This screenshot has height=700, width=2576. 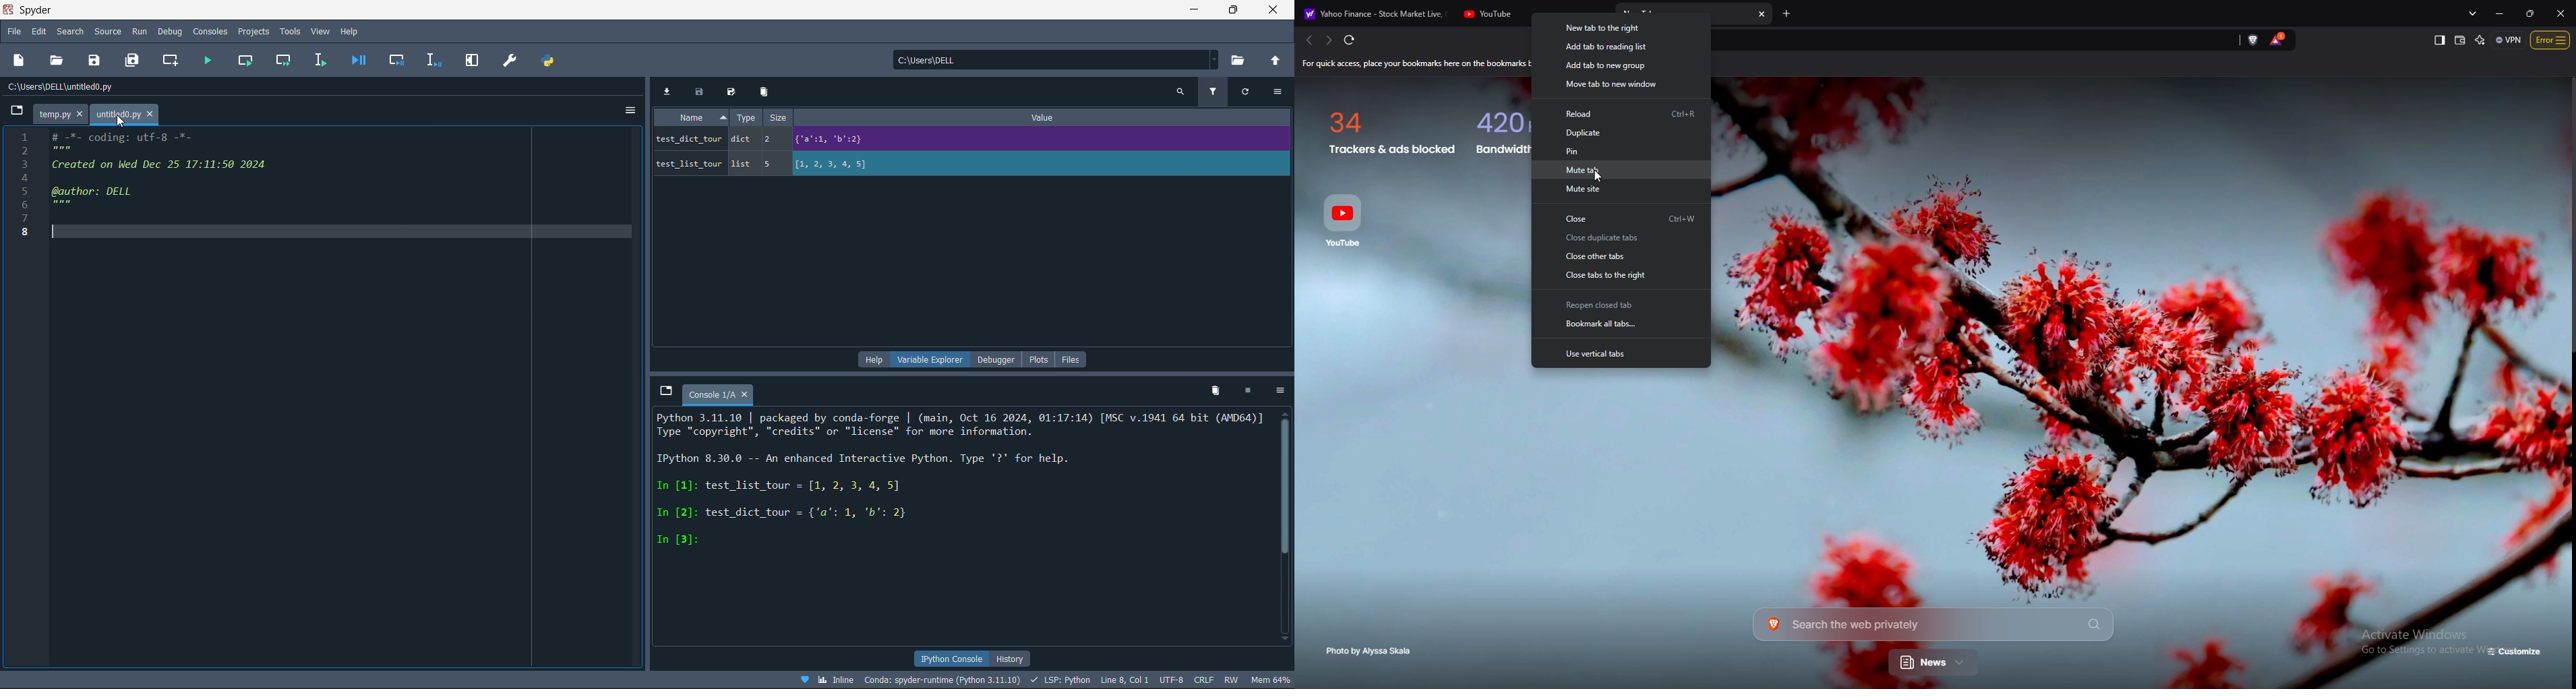 What do you see at coordinates (1241, 59) in the screenshot?
I see `search directory ` at bounding box center [1241, 59].